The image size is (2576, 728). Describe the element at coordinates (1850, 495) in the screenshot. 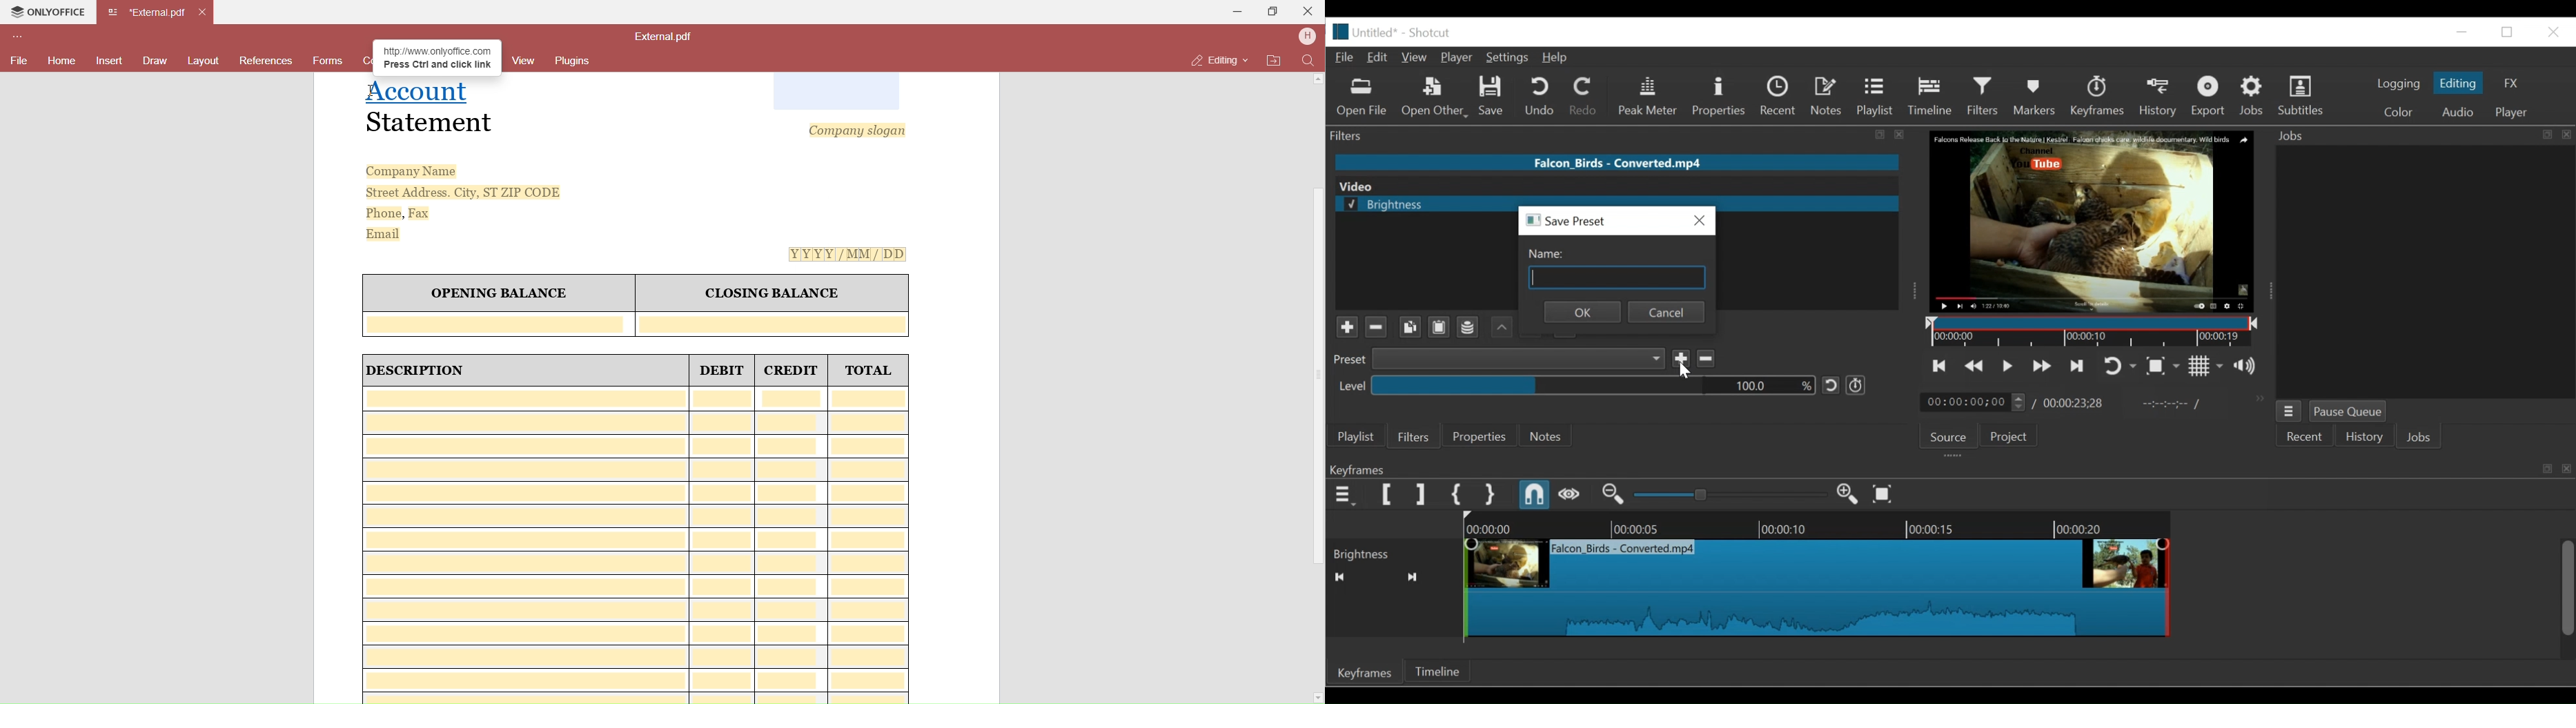

I see `Zoom keyframe out ` at that location.